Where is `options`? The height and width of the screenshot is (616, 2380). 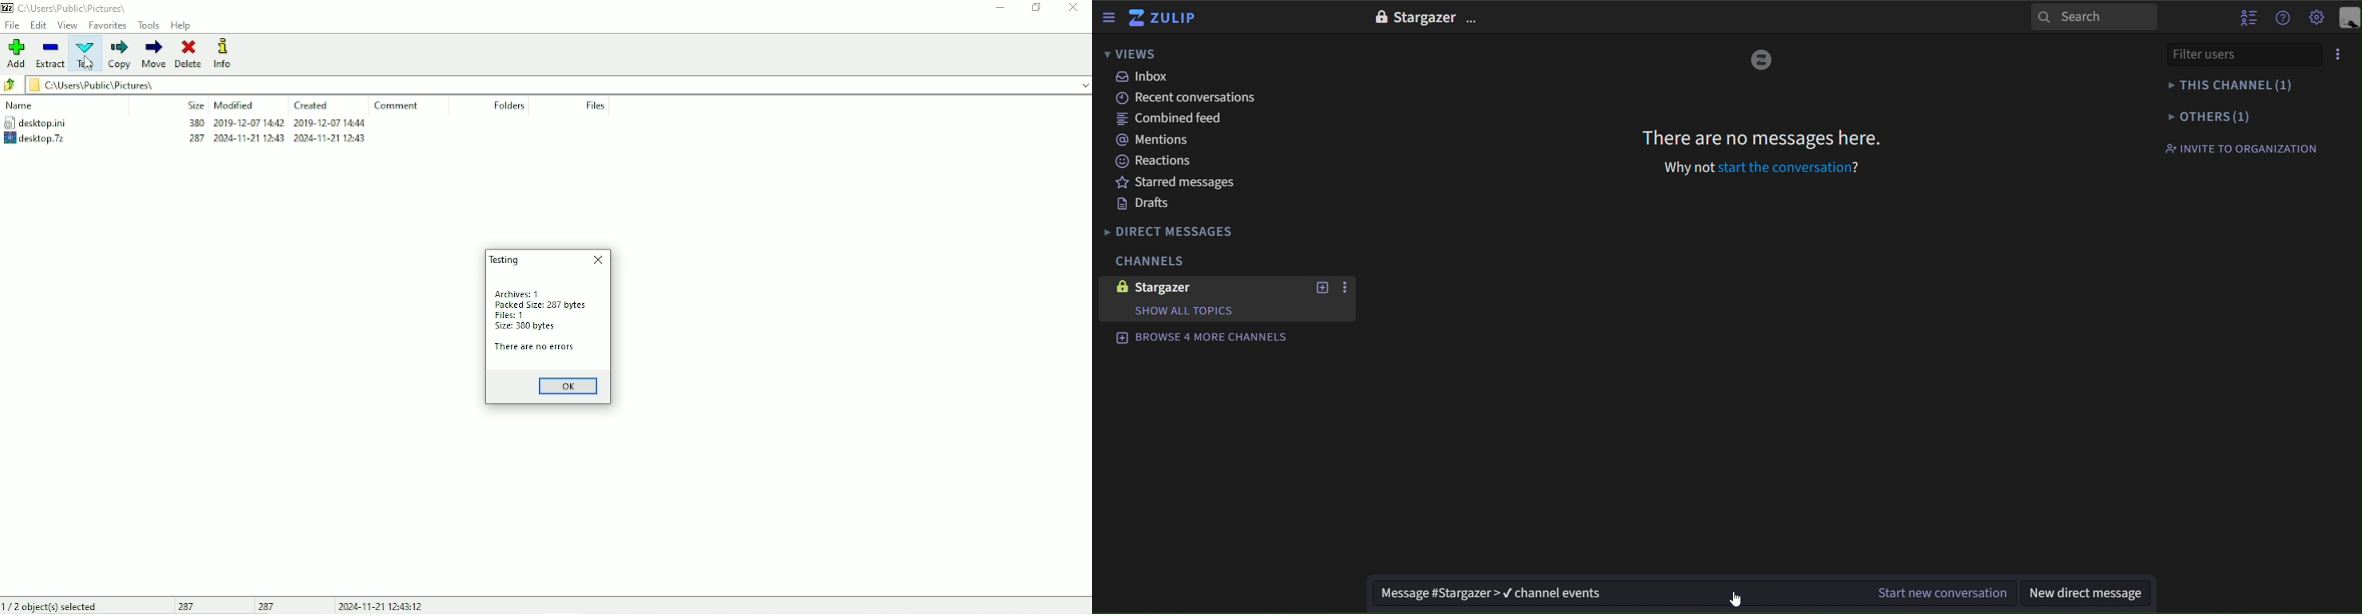 options is located at coordinates (2339, 54).